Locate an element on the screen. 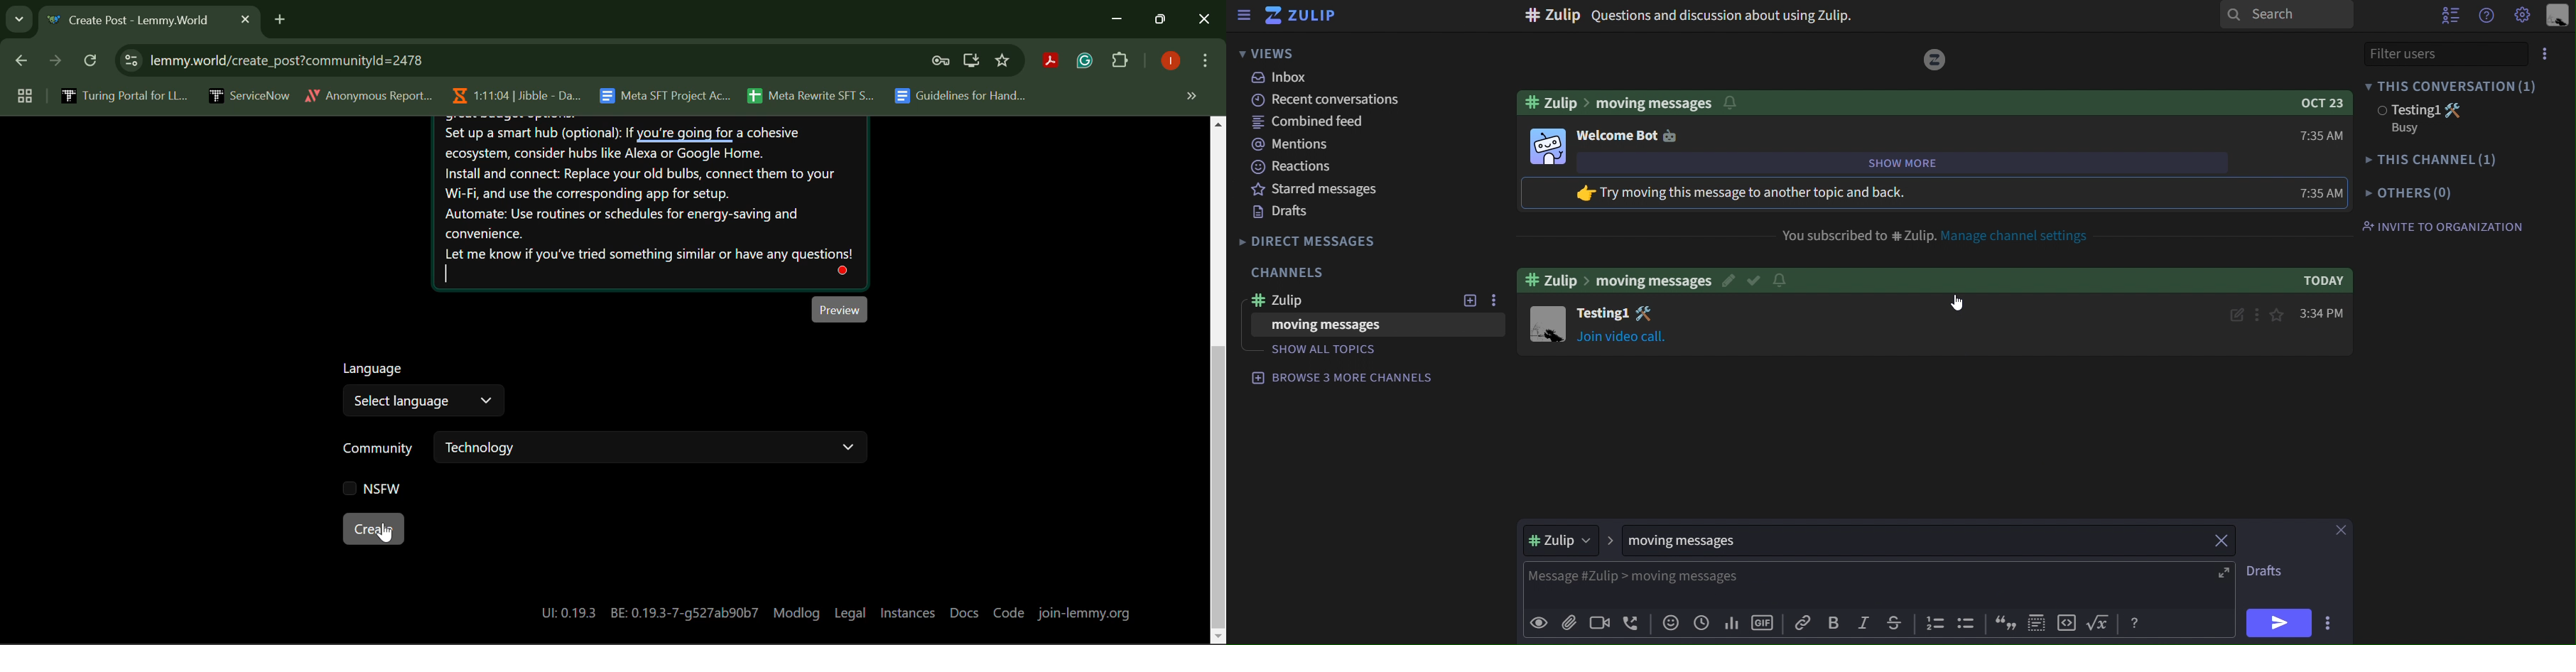  Minimize is located at coordinates (1162, 20).